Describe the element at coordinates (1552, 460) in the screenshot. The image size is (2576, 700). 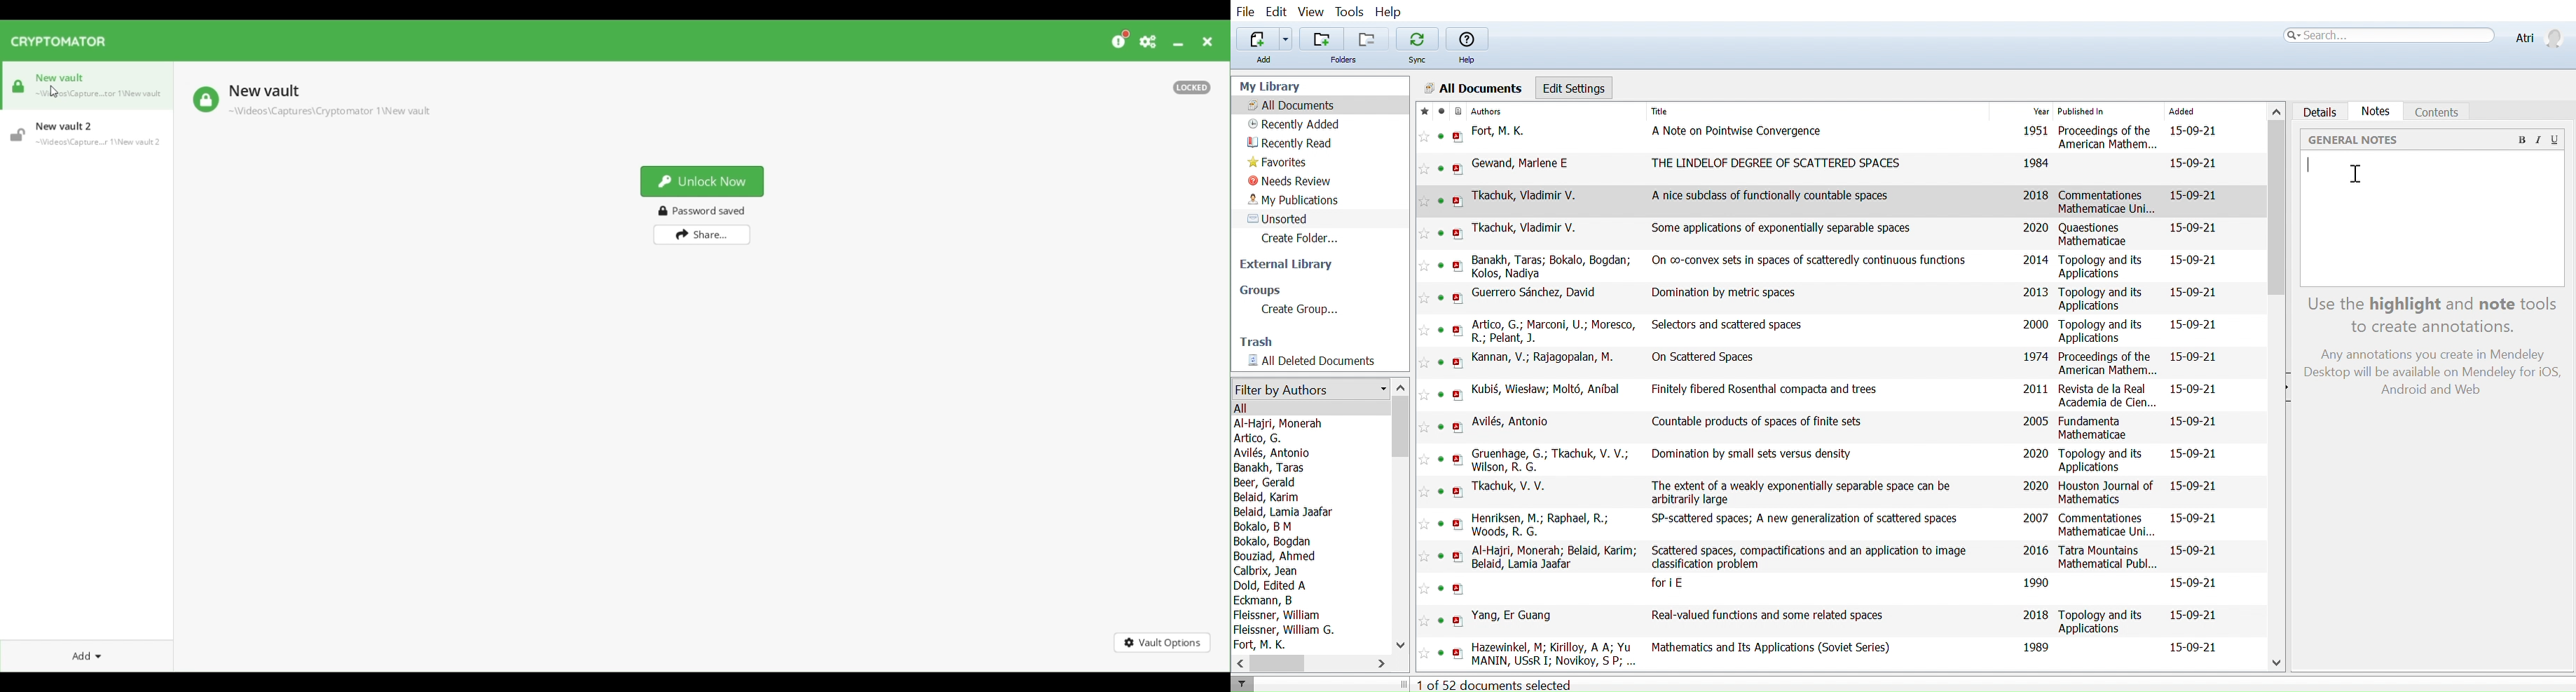
I see `Gruenhage, G.; Tkachuk, V. V.; Wilson, R. G.` at that location.